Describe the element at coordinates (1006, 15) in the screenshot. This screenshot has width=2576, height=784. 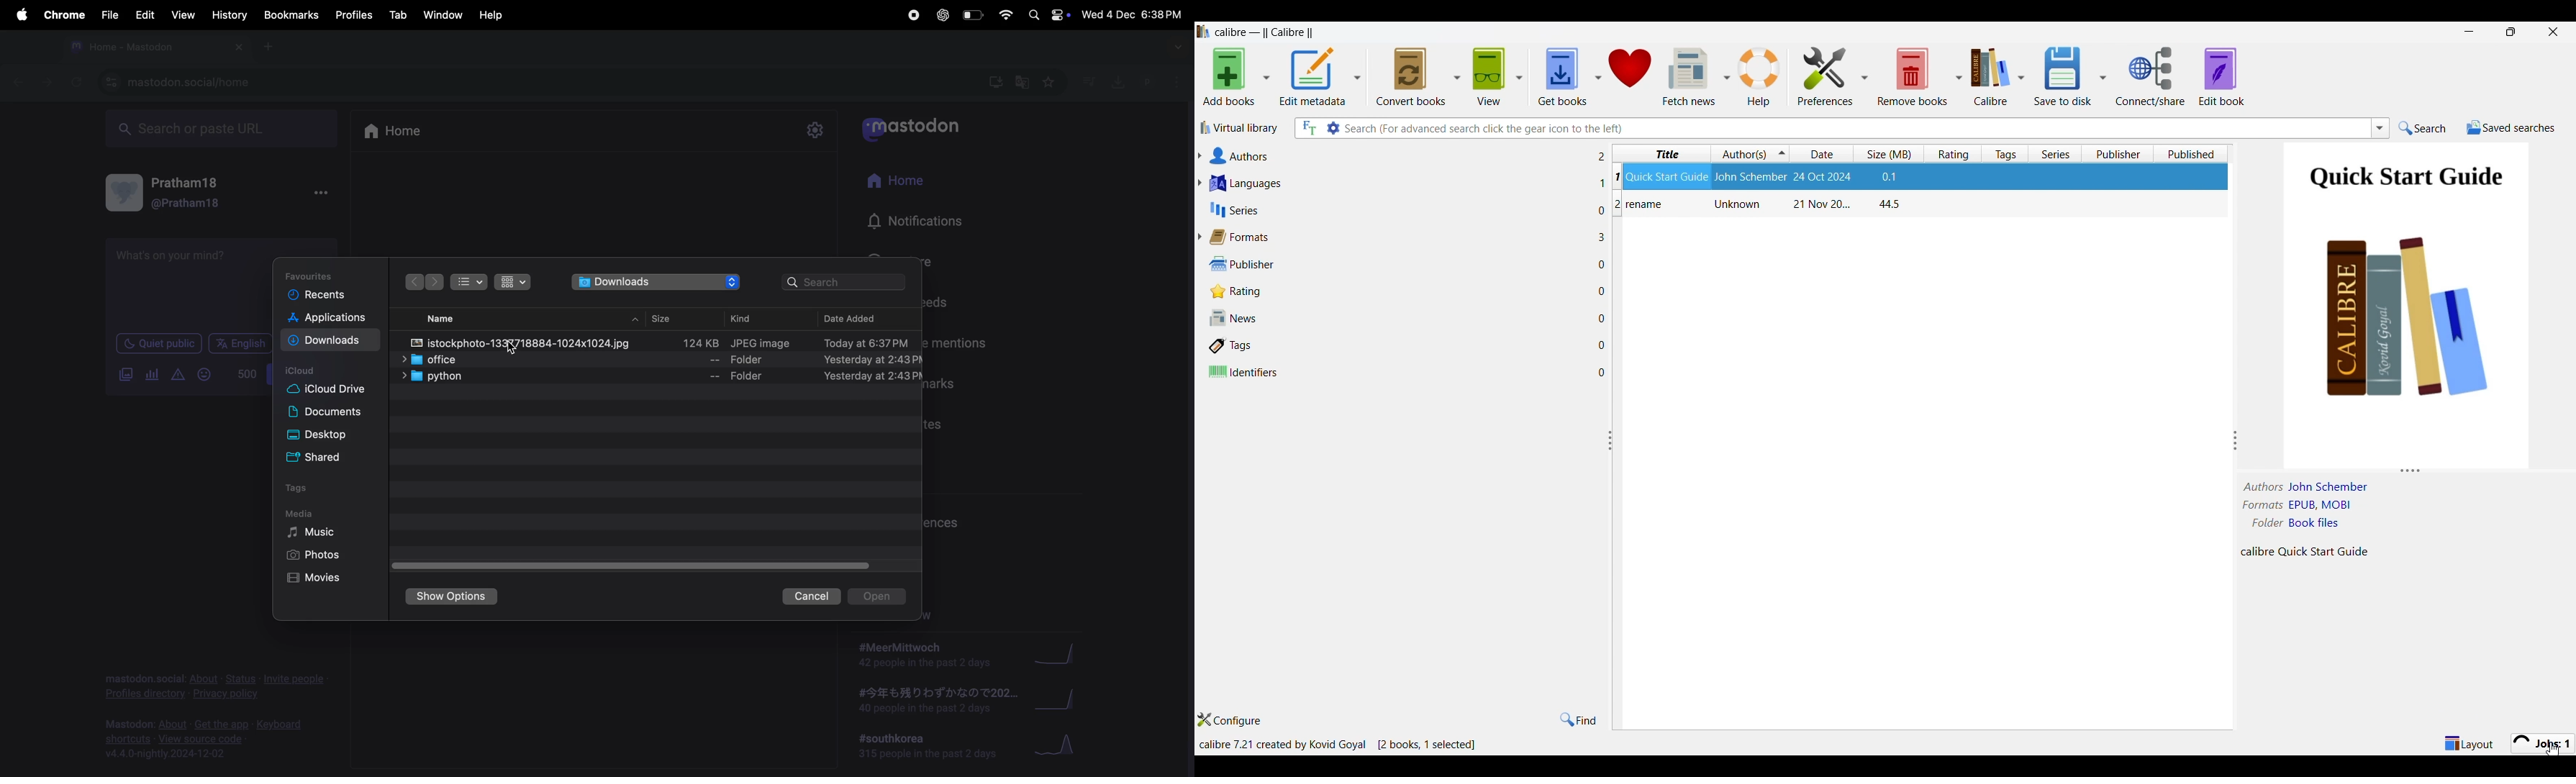
I see `wifi` at that location.